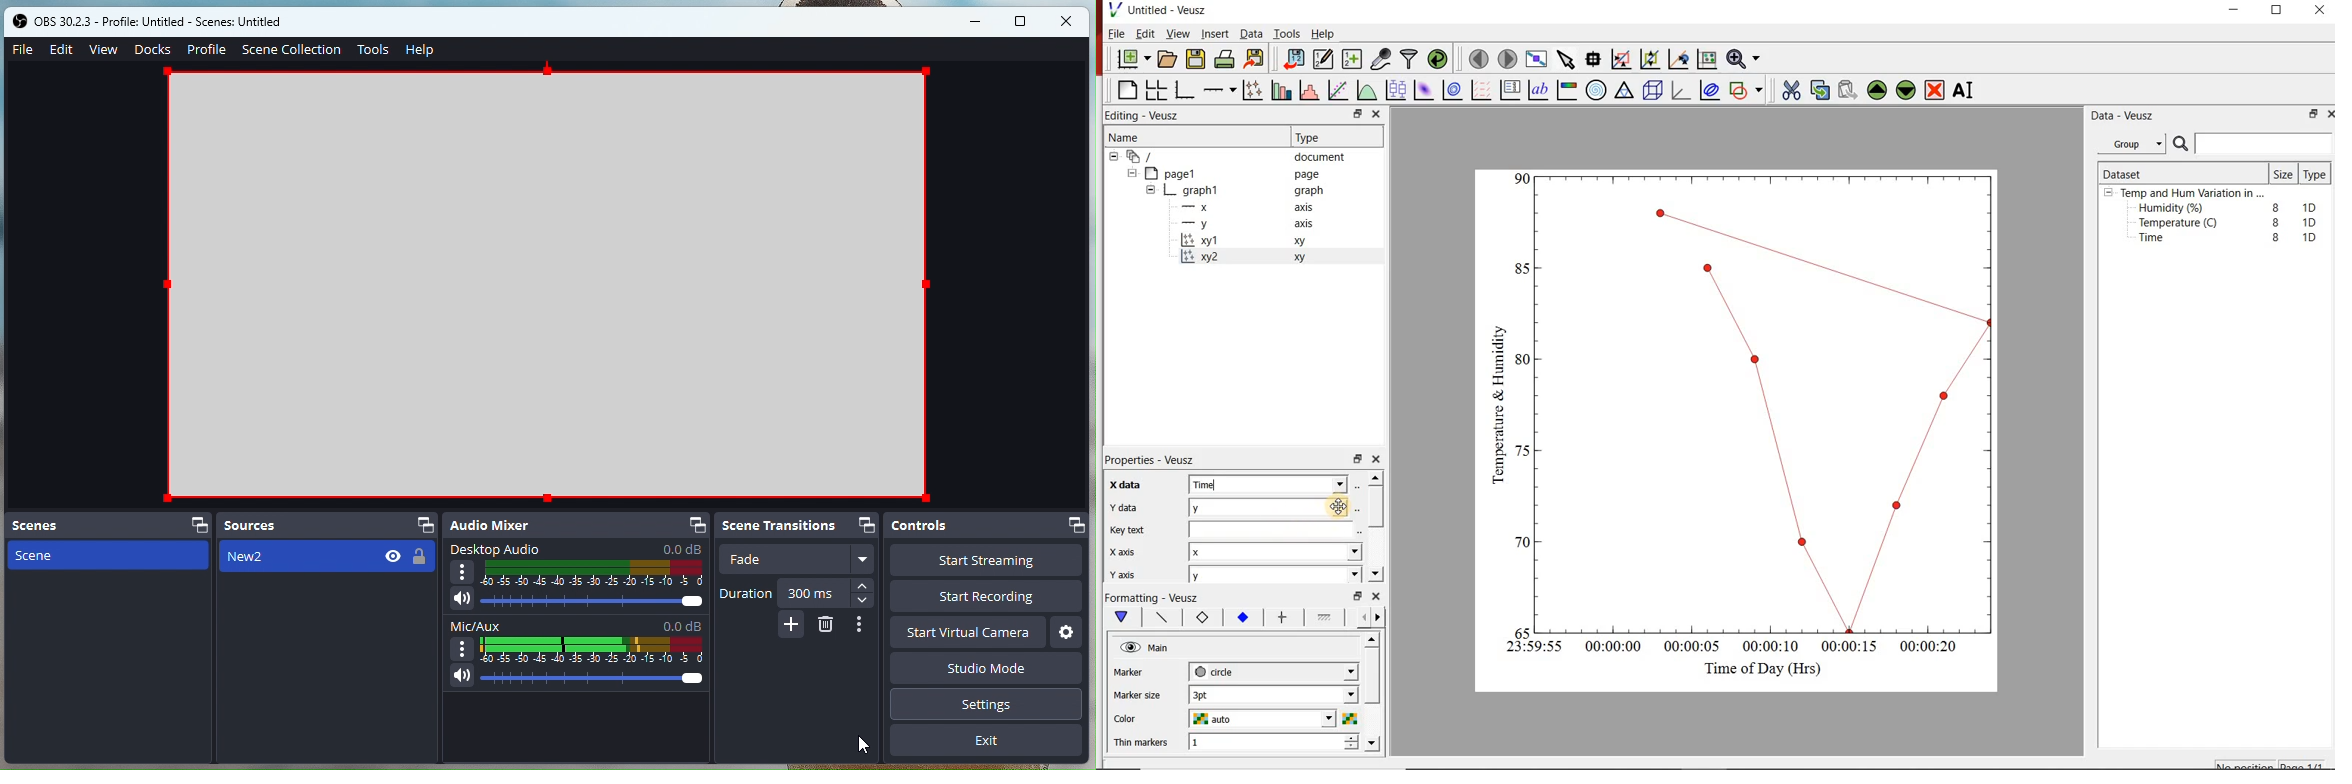  What do you see at coordinates (993, 703) in the screenshot?
I see `Serttings` at bounding box center [993, 703].